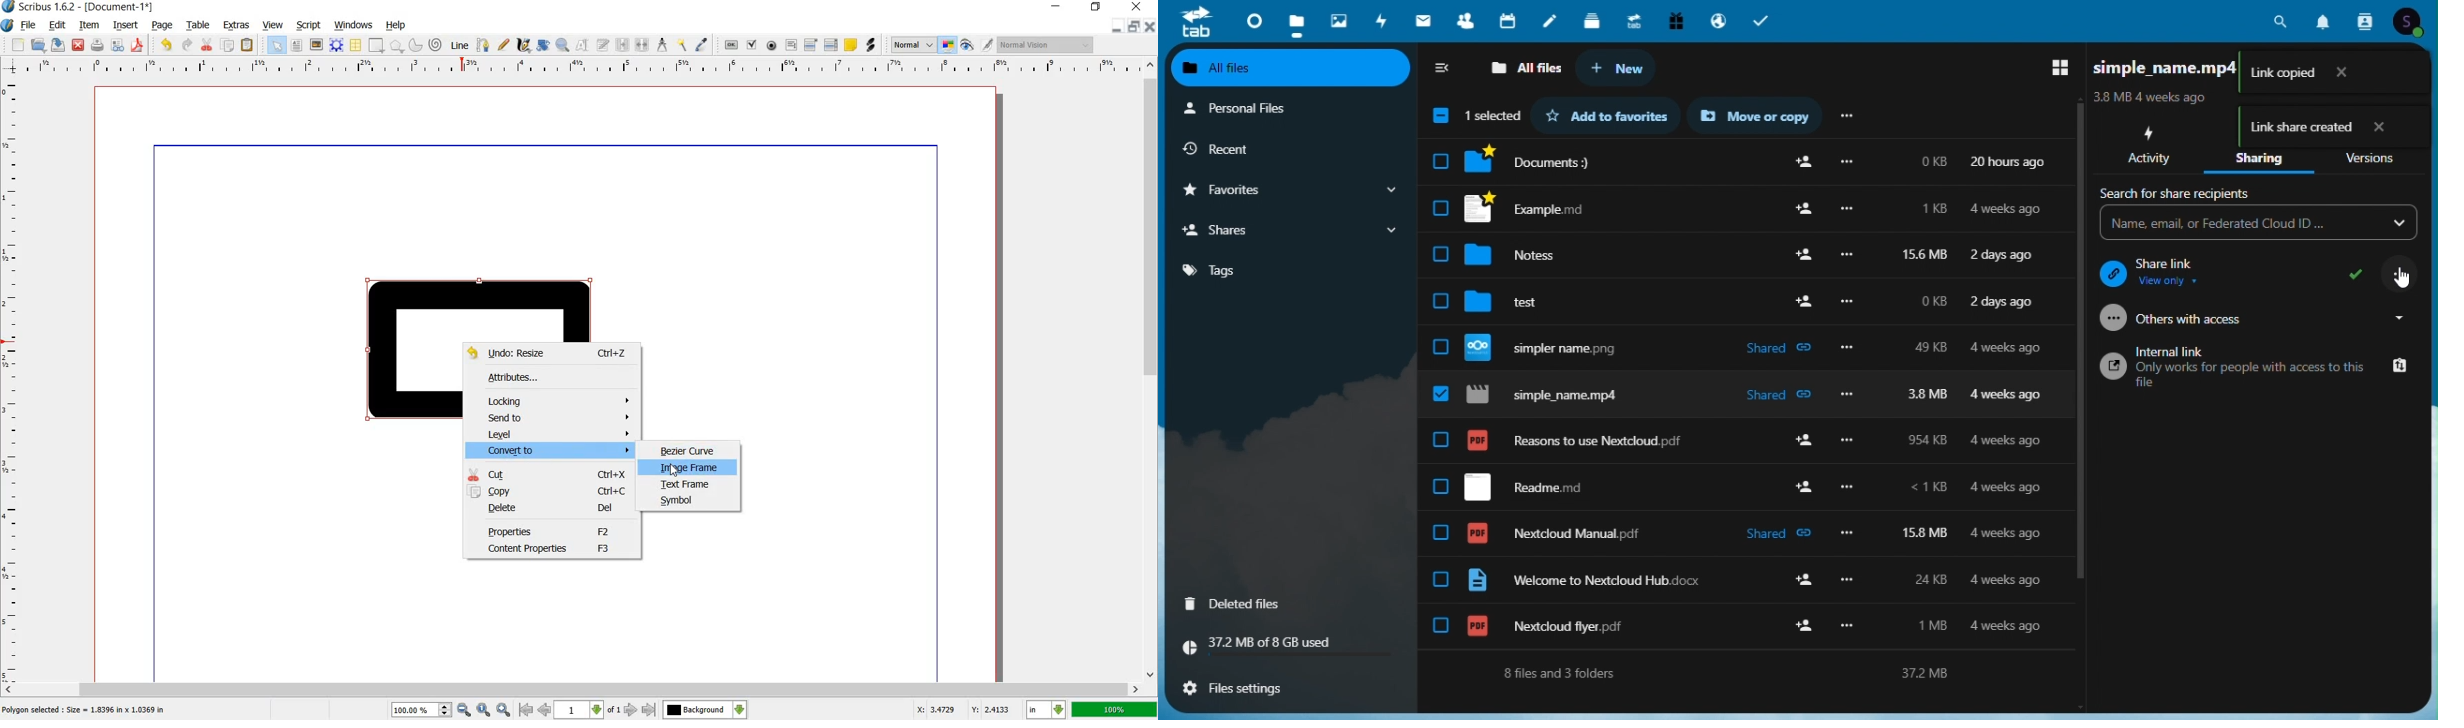 The height and width of the screenshot is (728, 2464). I want to click on Upgrade, so click(1634, 20).